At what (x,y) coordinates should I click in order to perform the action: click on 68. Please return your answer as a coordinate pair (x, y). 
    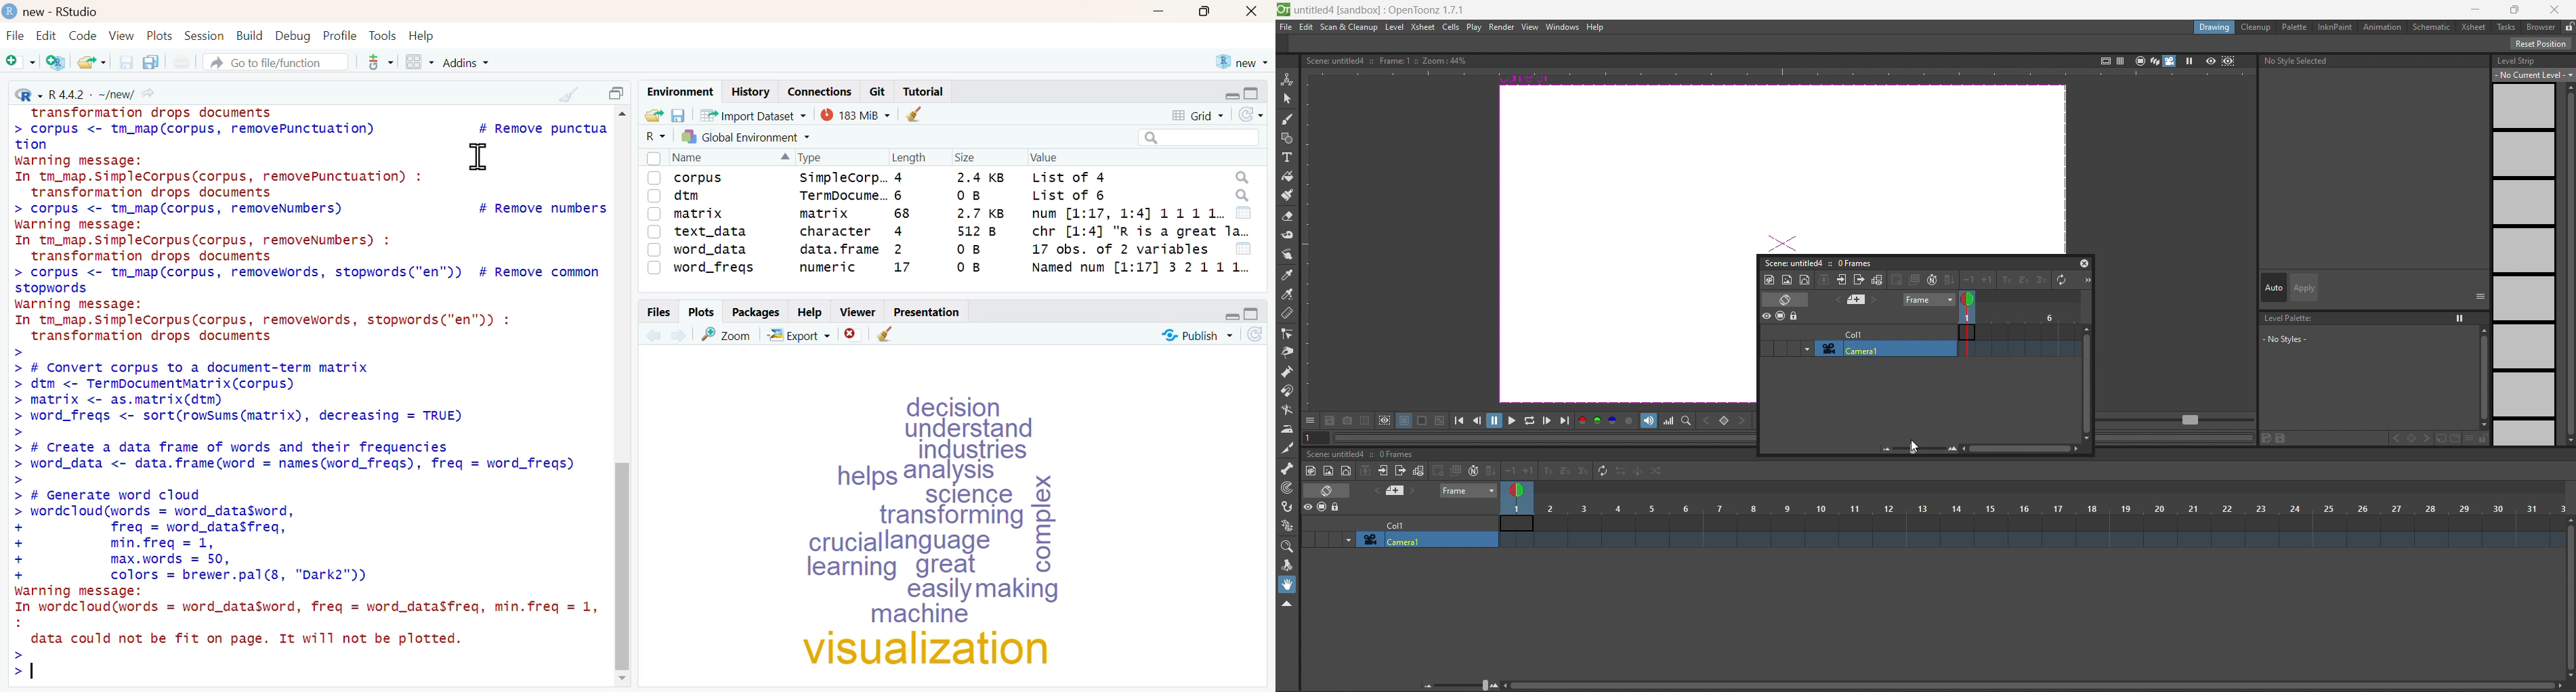
    Looking at the image, I should click on (900, 214).